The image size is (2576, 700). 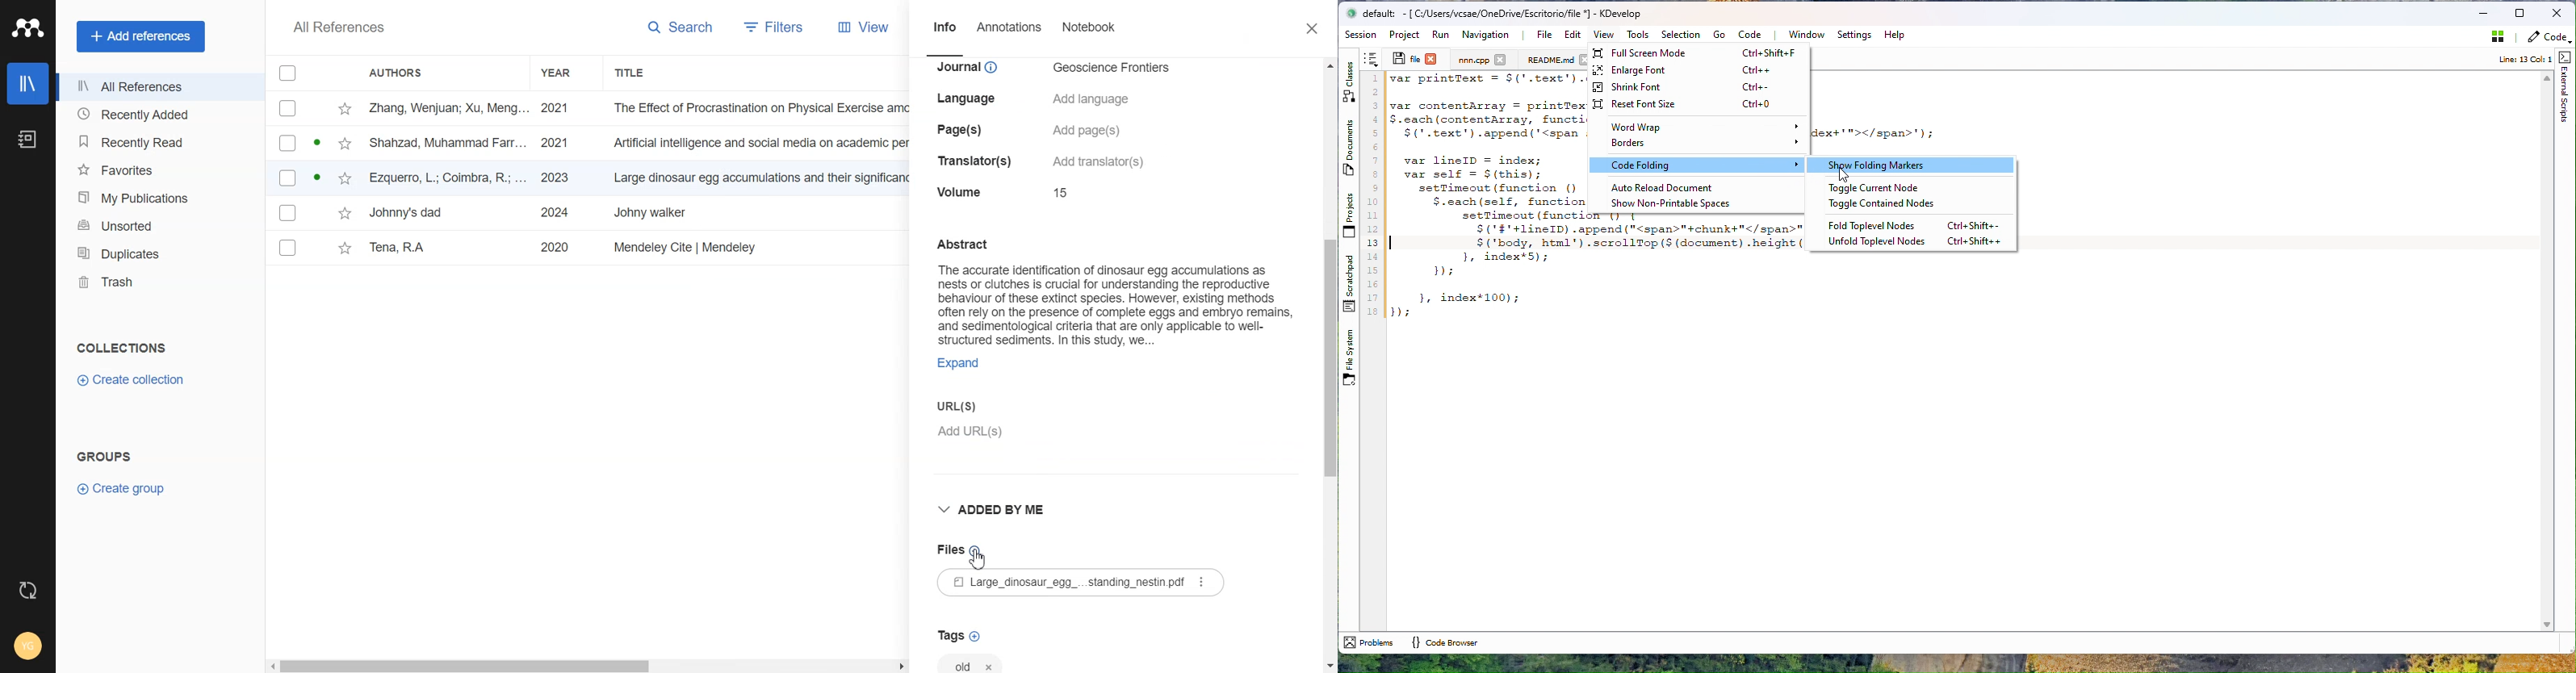 What do you see at coordinates (643, 248) in the screenshot?
I see `File` at bounding box center [643, 248].